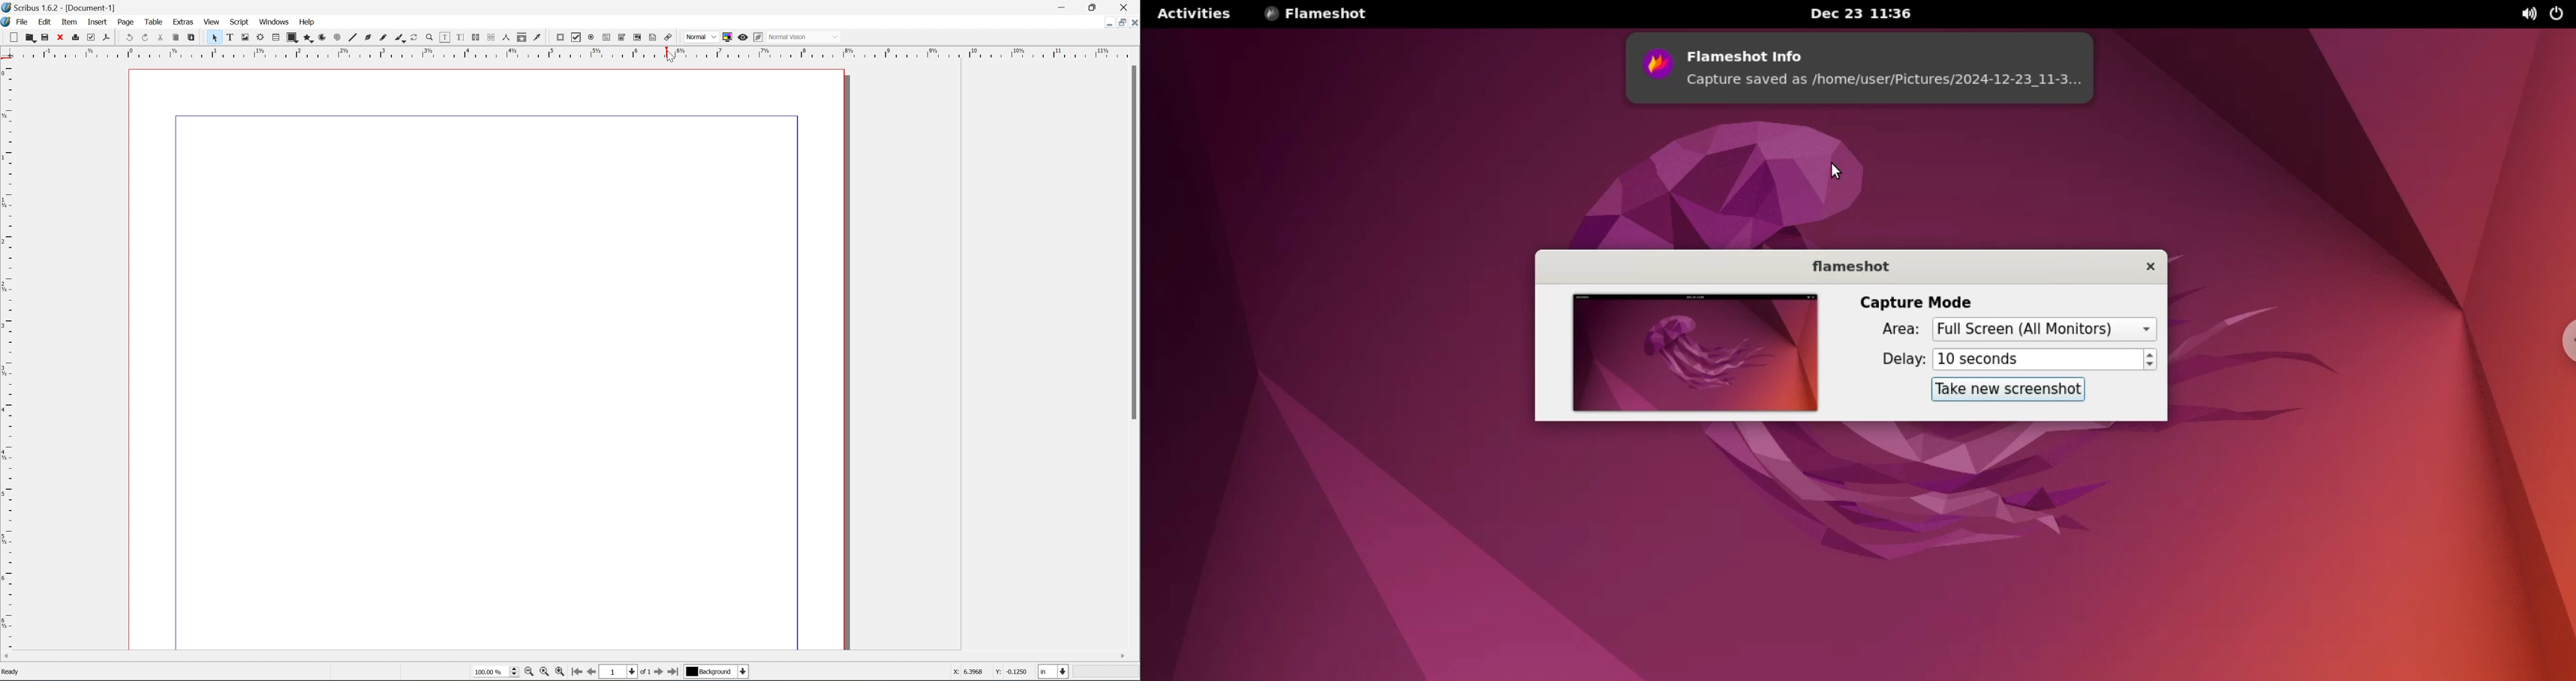 This screenshot has width=2576, height=700. Describe the element at coordinates (539, 38) in the screenshot. I see `eye dropper` at that location.